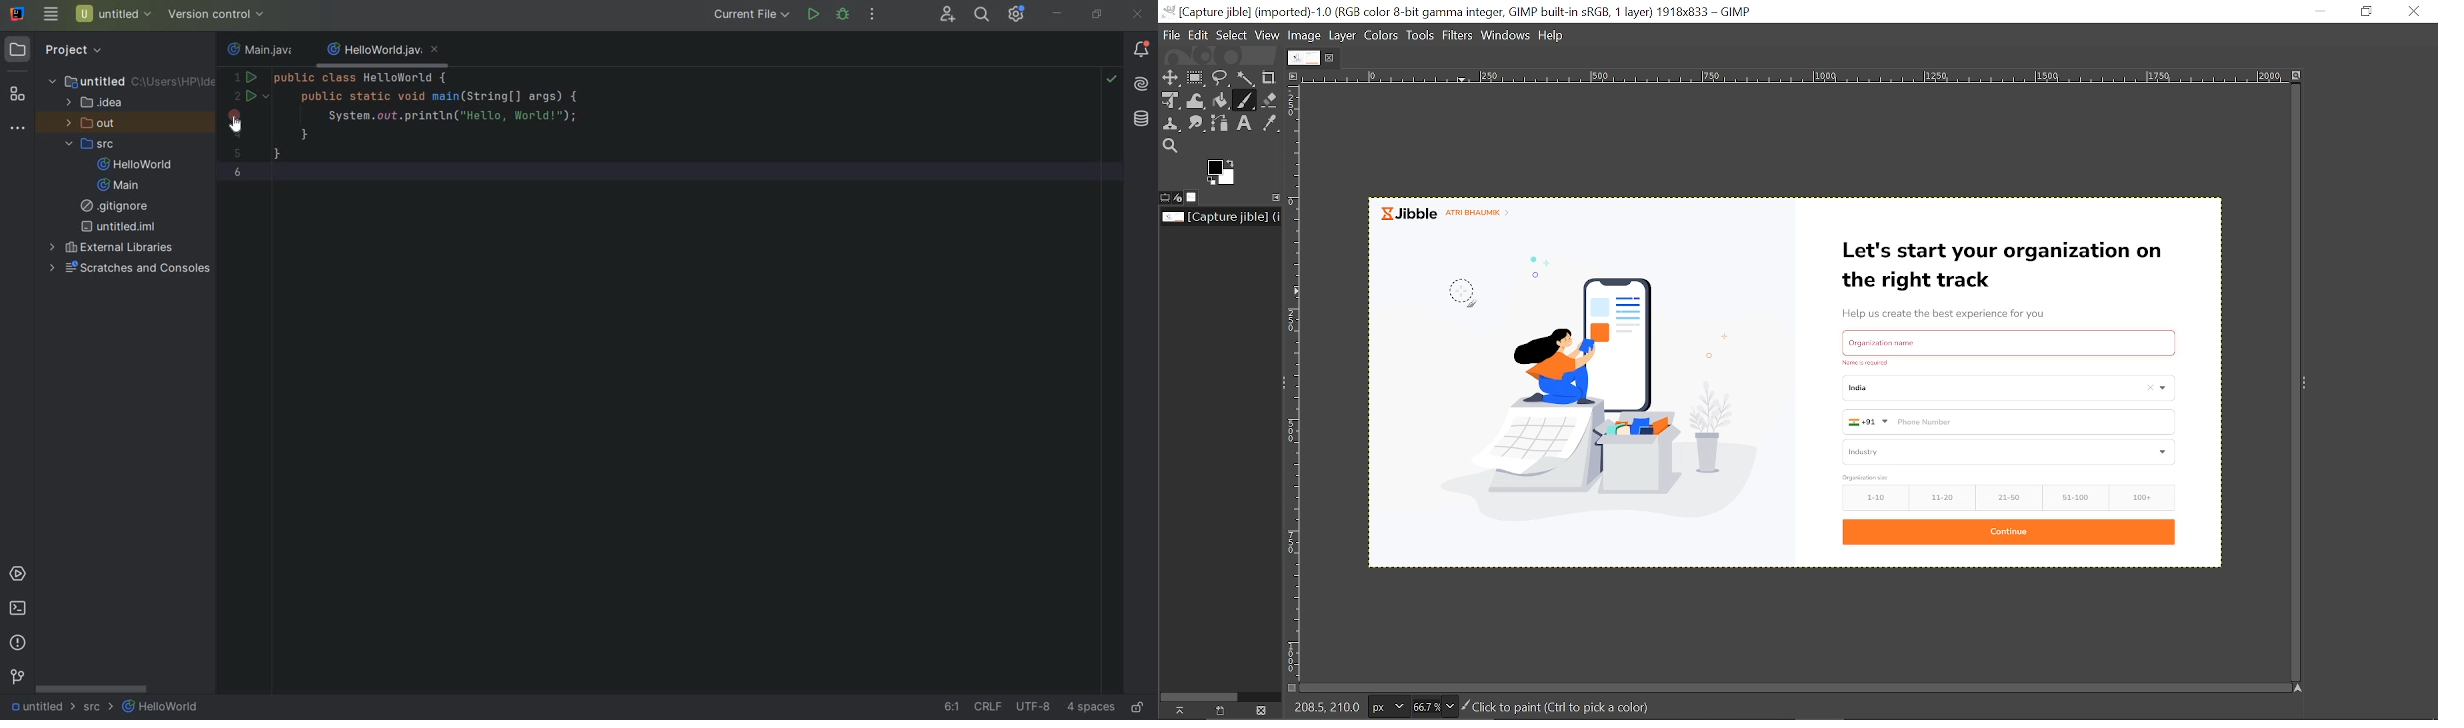 The image size is (2464, 728). Describe the element at coordinates (1326, 704) in the screenshot. I see `208.5. 210.0` at that location.